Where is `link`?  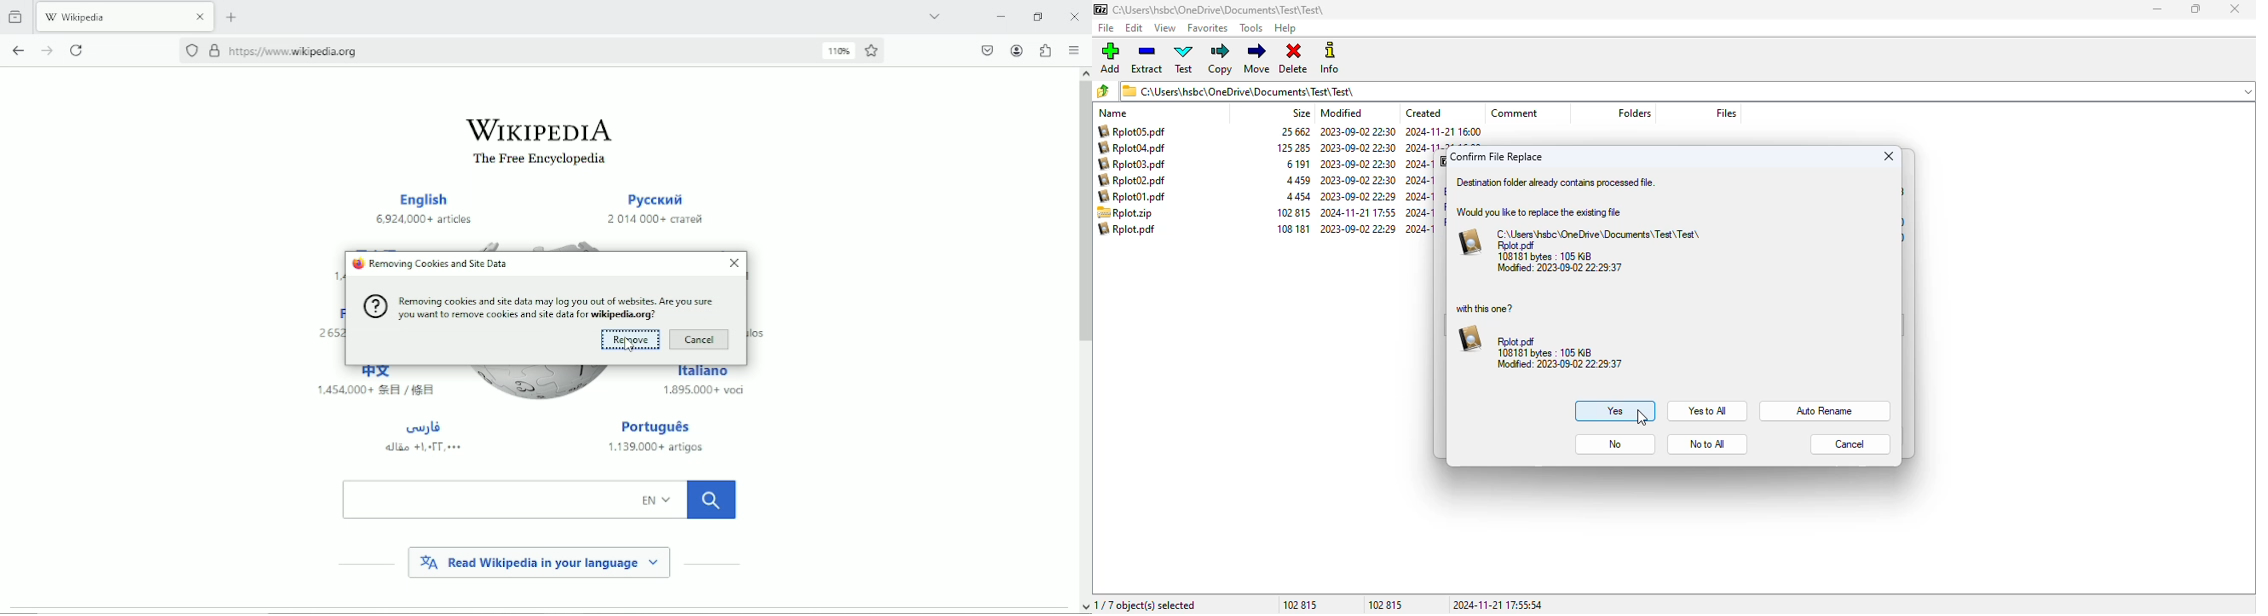 link is located at coordinates (296, 51).